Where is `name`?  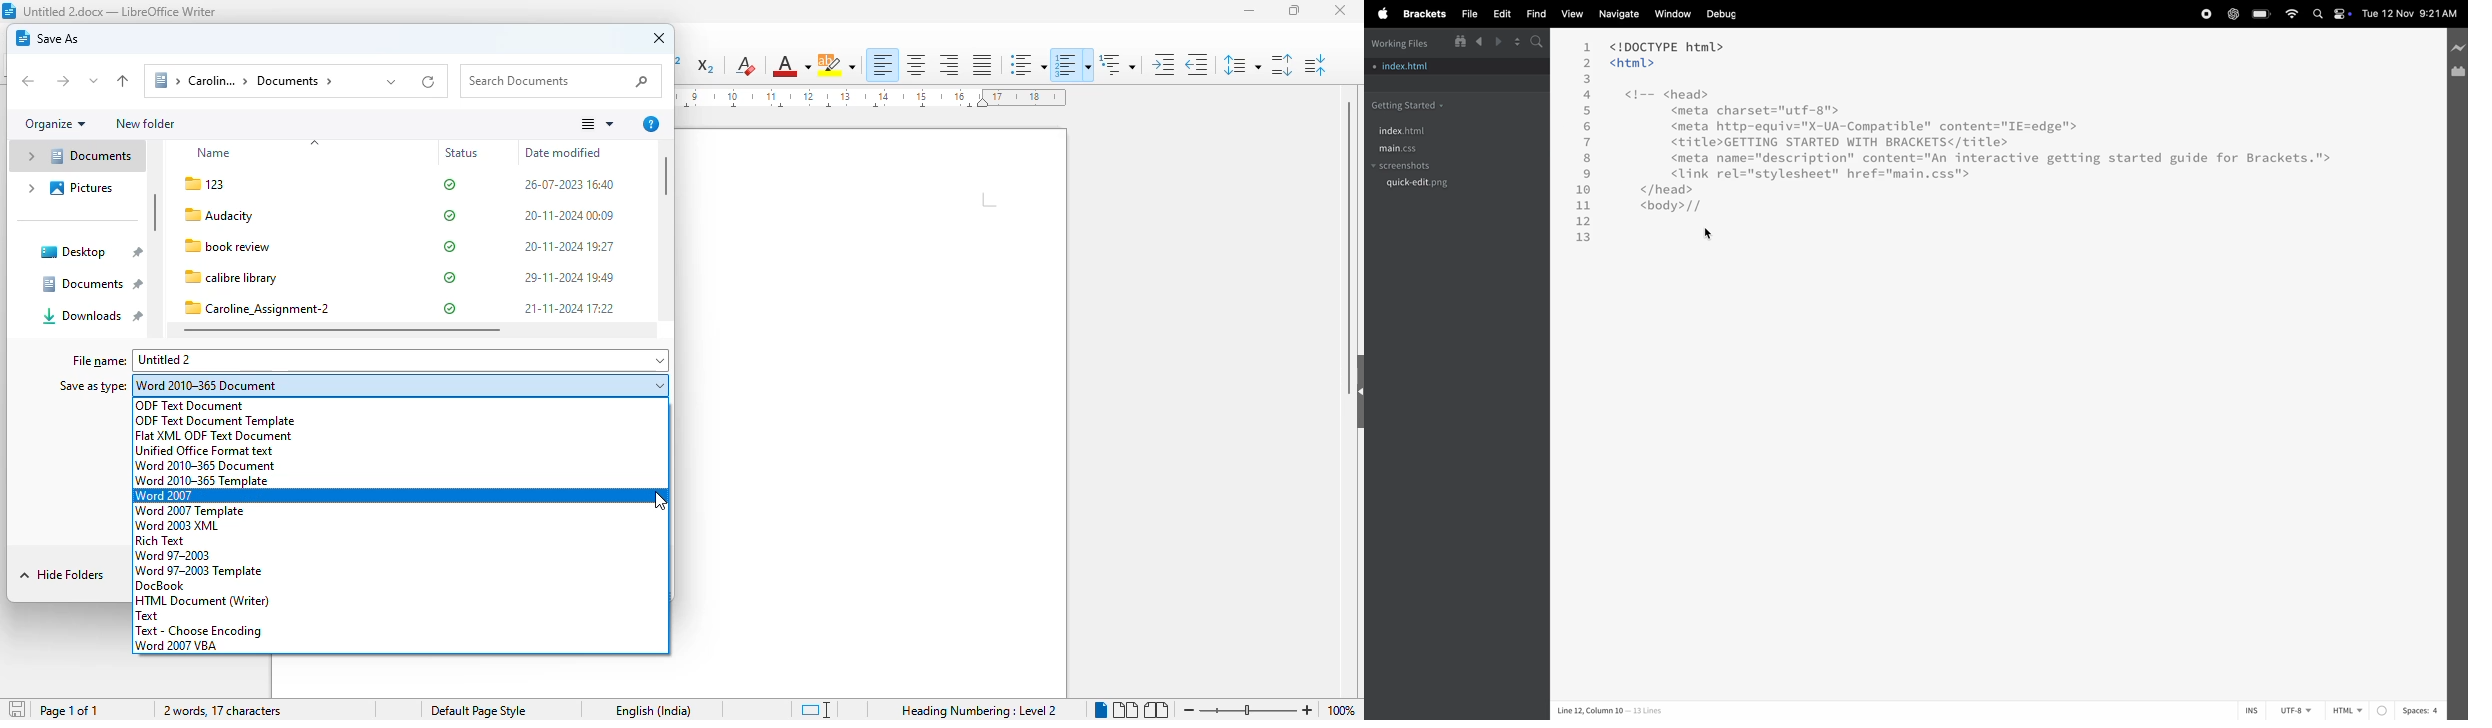 name is located at coordinates (217, 153).